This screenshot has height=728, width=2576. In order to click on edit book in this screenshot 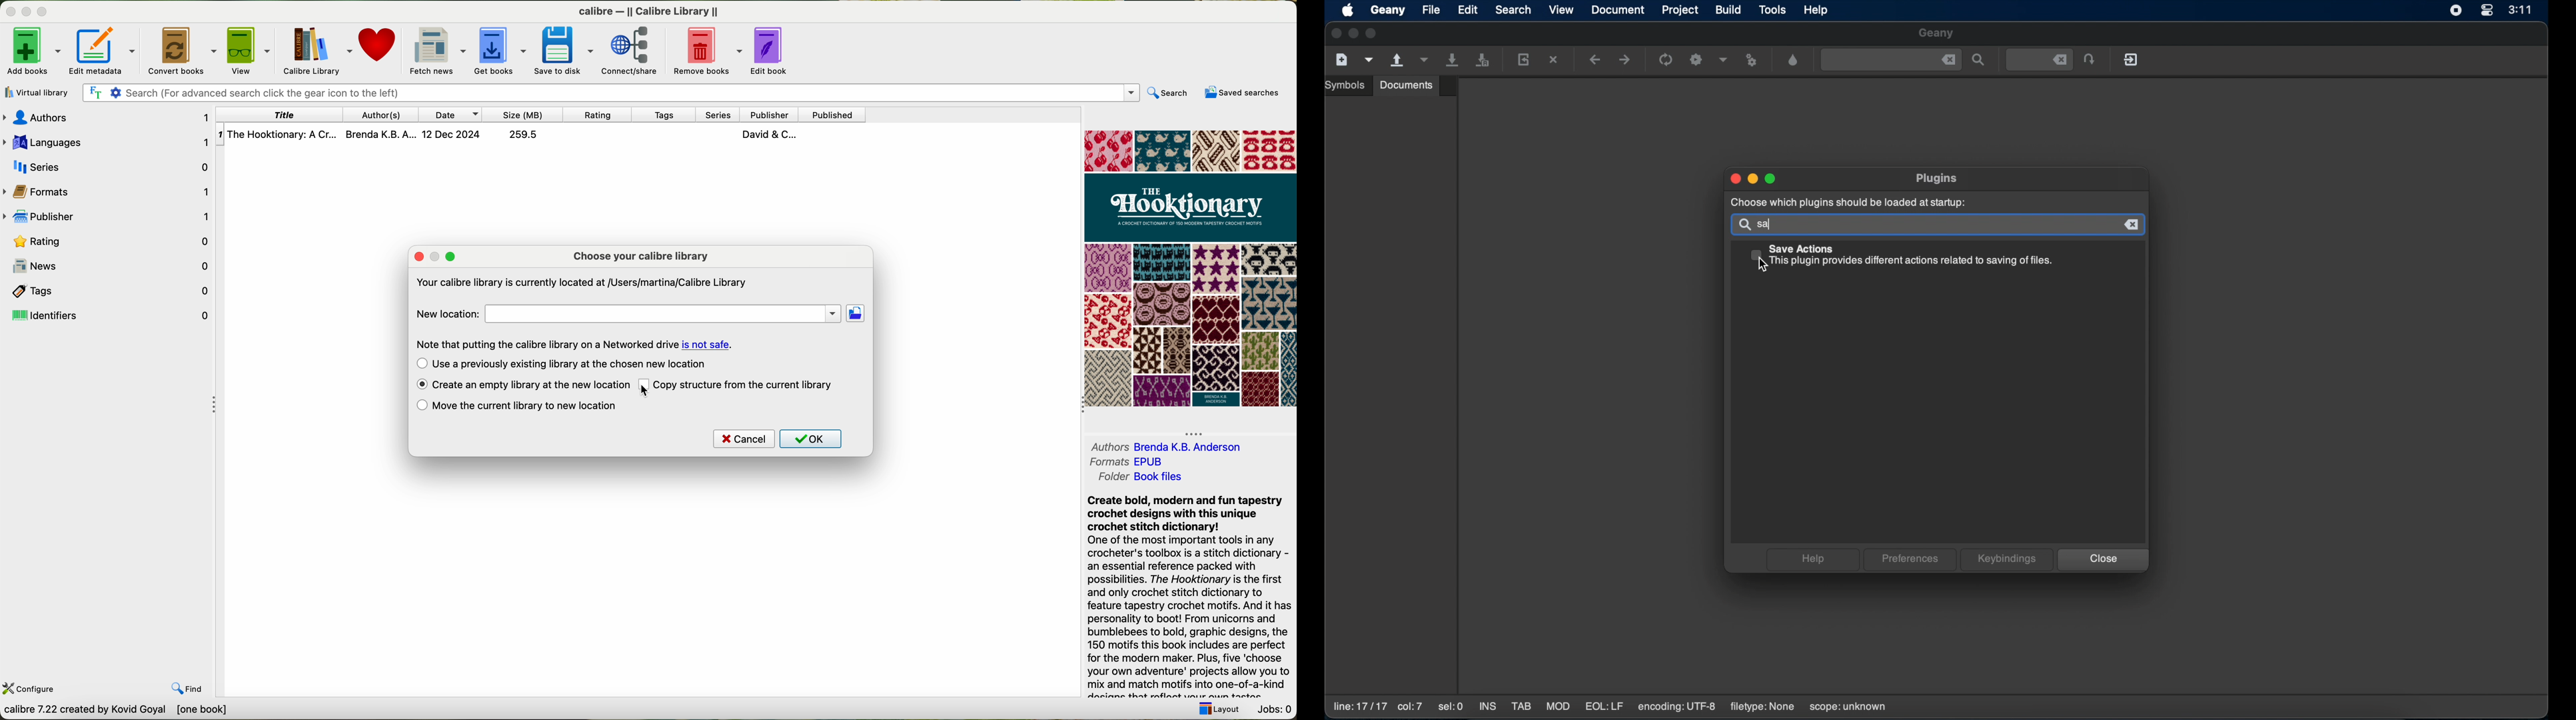, I will do `click(769, 50)`.